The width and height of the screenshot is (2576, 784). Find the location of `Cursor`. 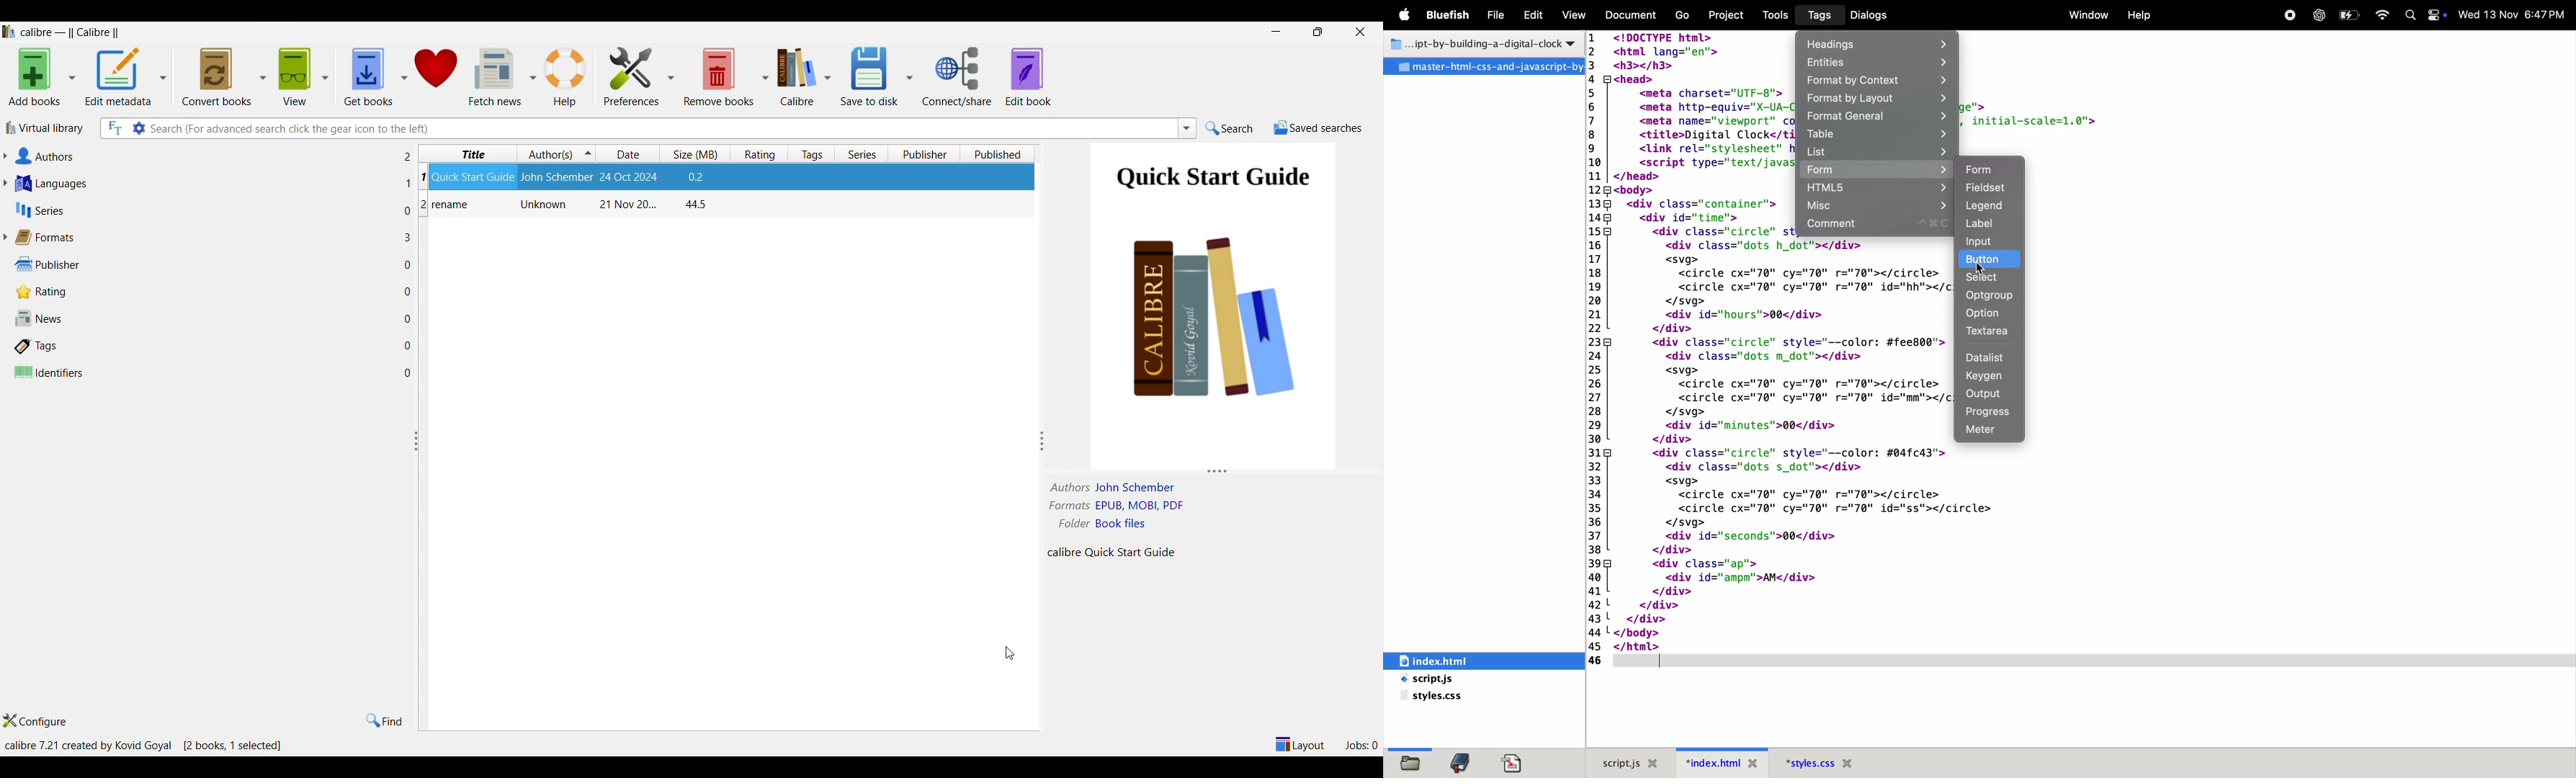

Cursor is located at coordinates (1982, 269).